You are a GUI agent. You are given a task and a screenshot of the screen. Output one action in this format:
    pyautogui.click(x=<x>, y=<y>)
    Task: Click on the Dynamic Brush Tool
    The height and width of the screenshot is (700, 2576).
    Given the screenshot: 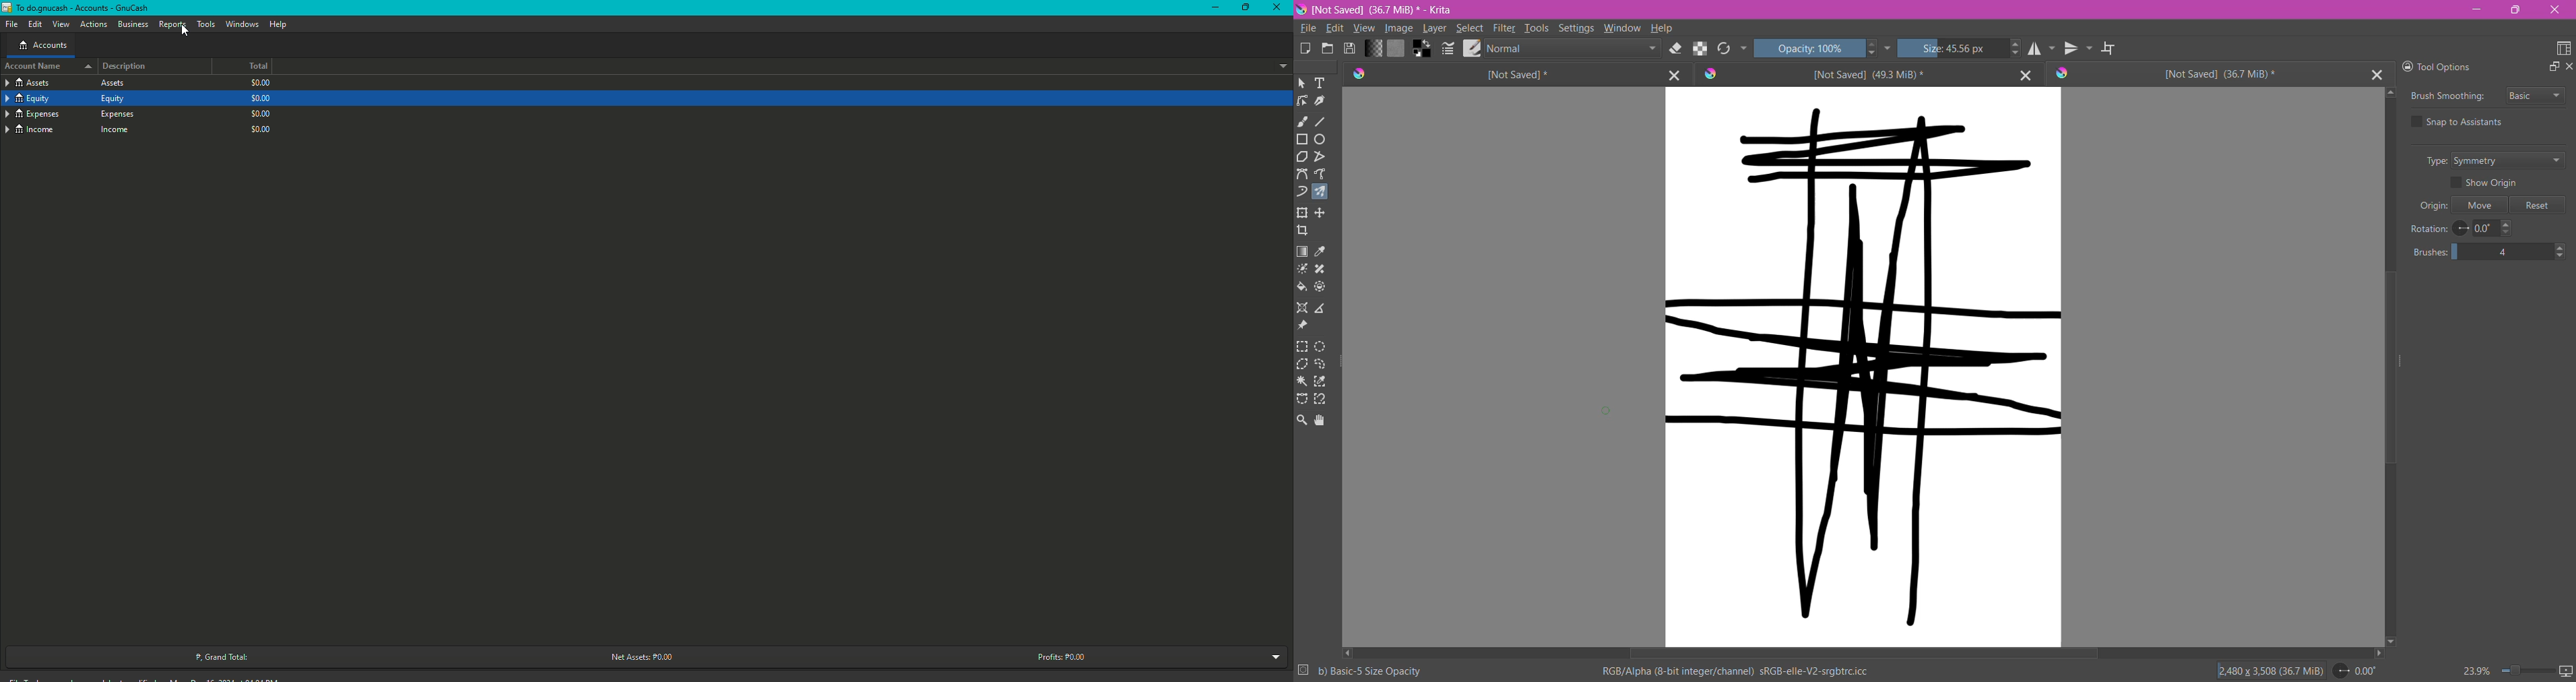 What is the action you would take?
    pyautogui.click(x=1302, y=191)
    